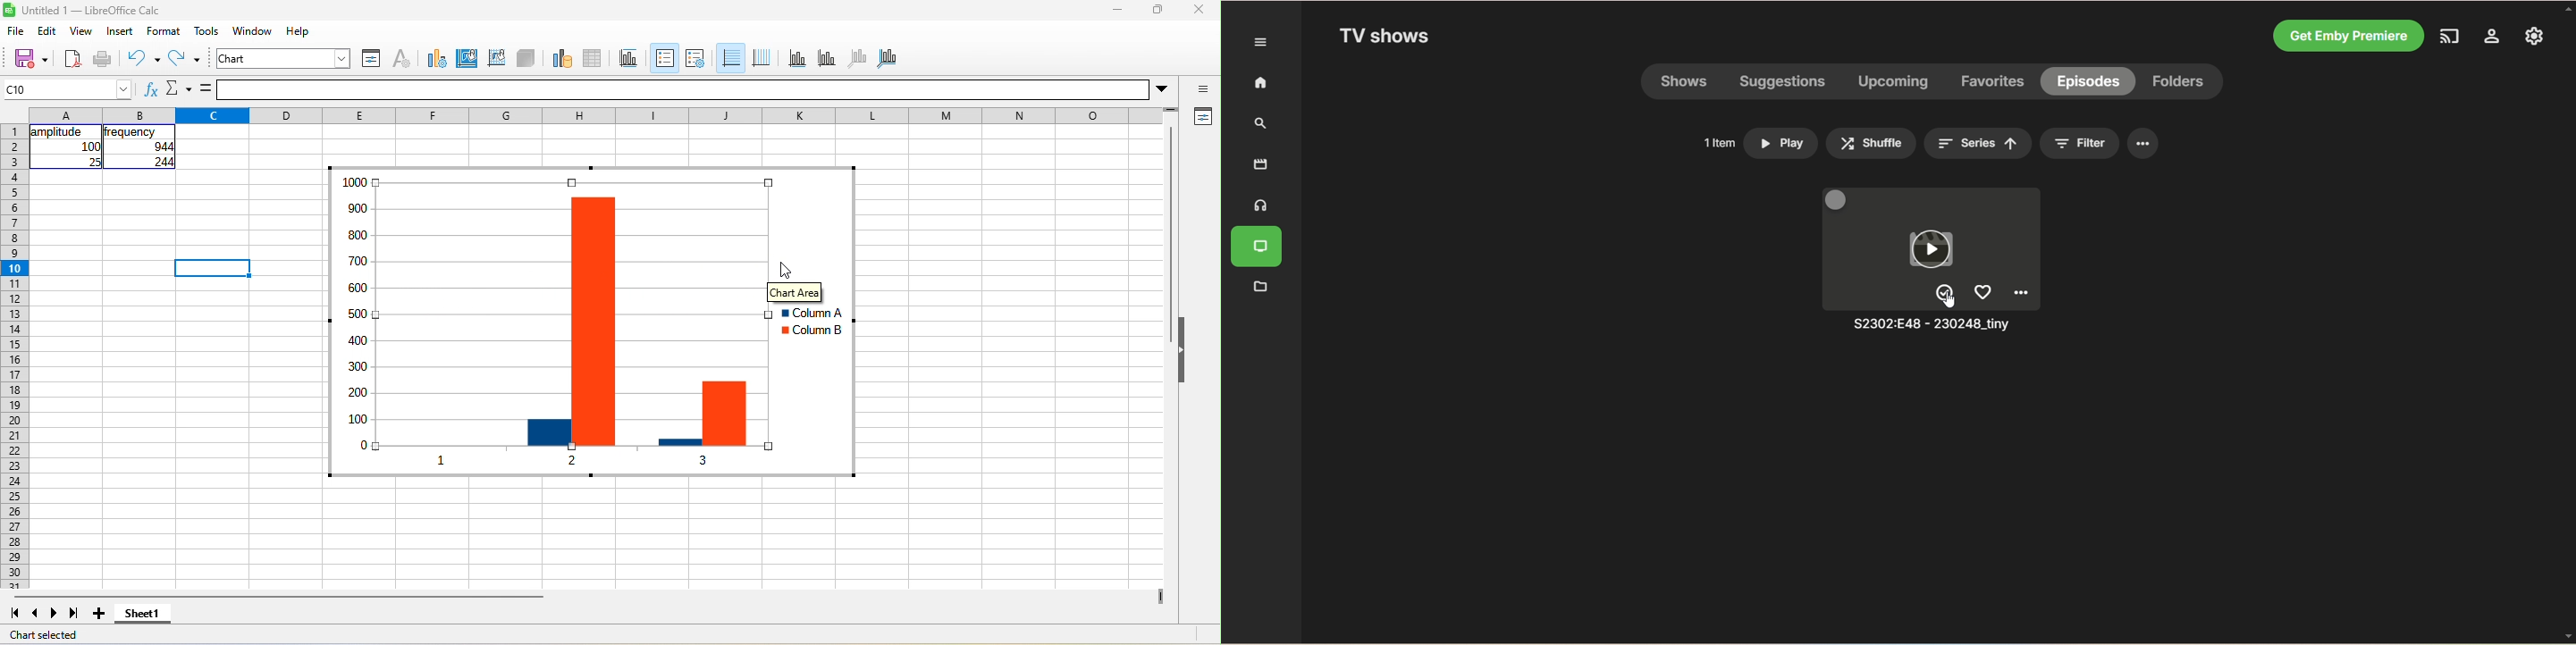  Describe the element at coordinates (72, 60) in the screenshot. I see `export directly as pdf` at that location.